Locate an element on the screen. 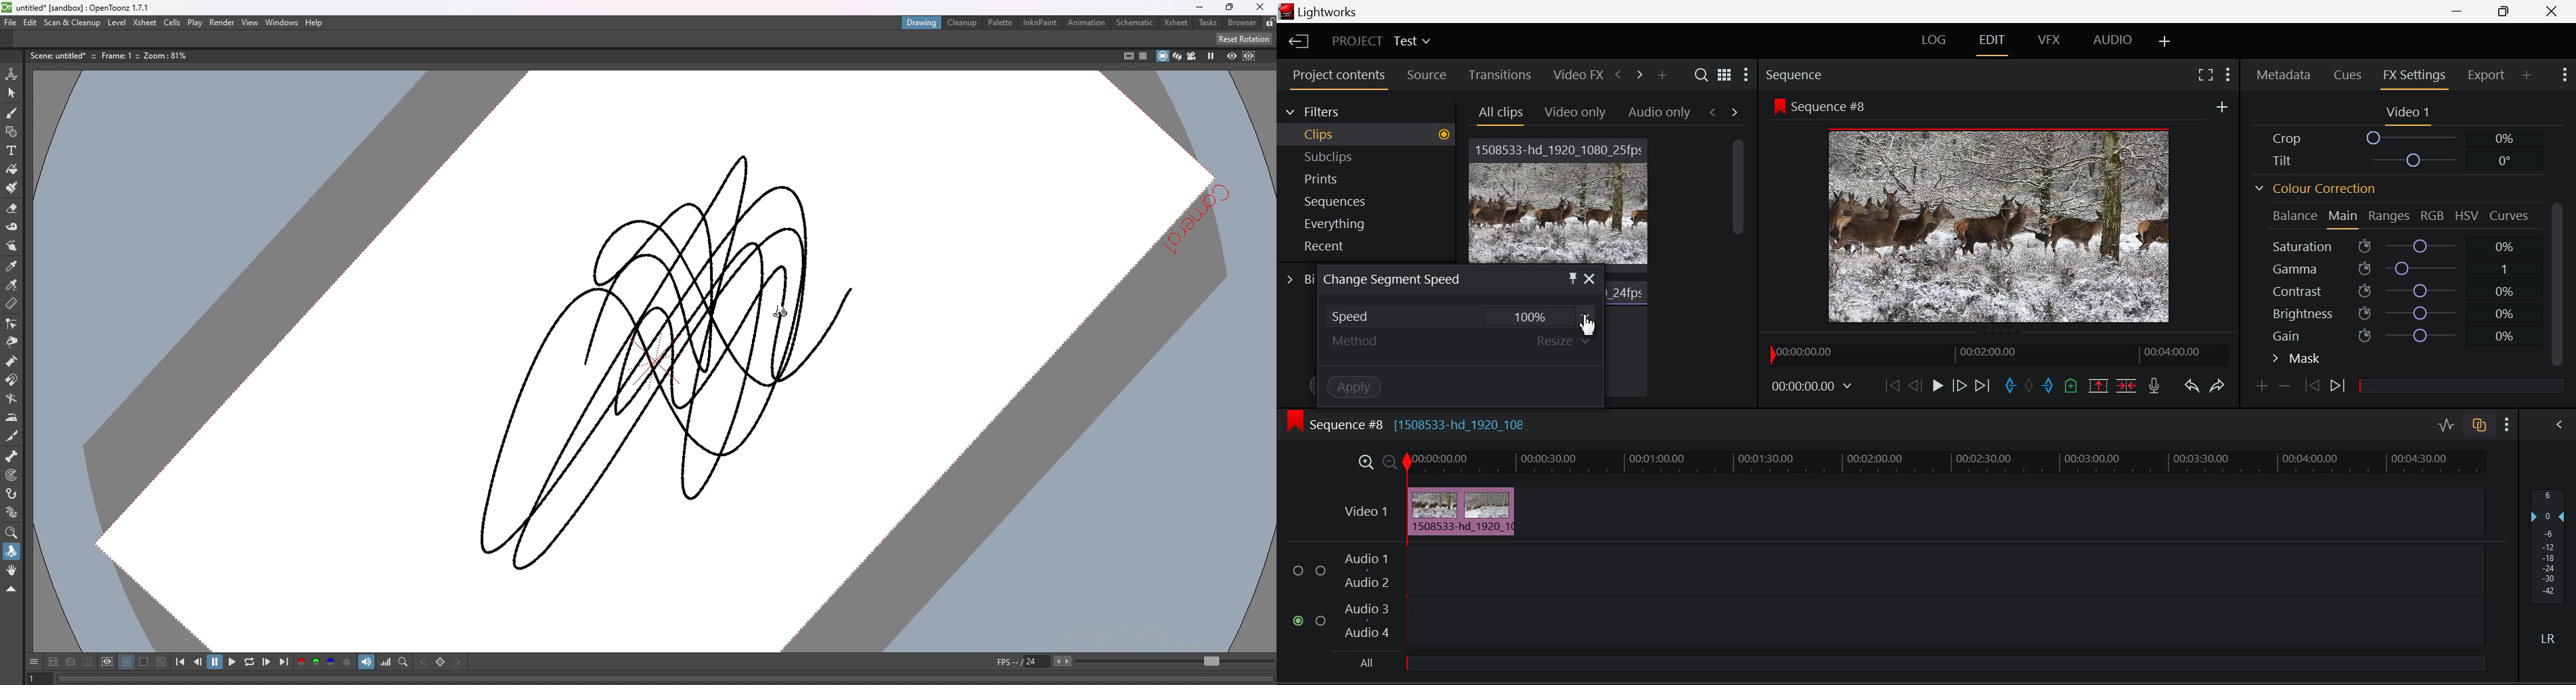 This screenshot has height=700, width=2576. cursor is located at coordinates (785, 312).